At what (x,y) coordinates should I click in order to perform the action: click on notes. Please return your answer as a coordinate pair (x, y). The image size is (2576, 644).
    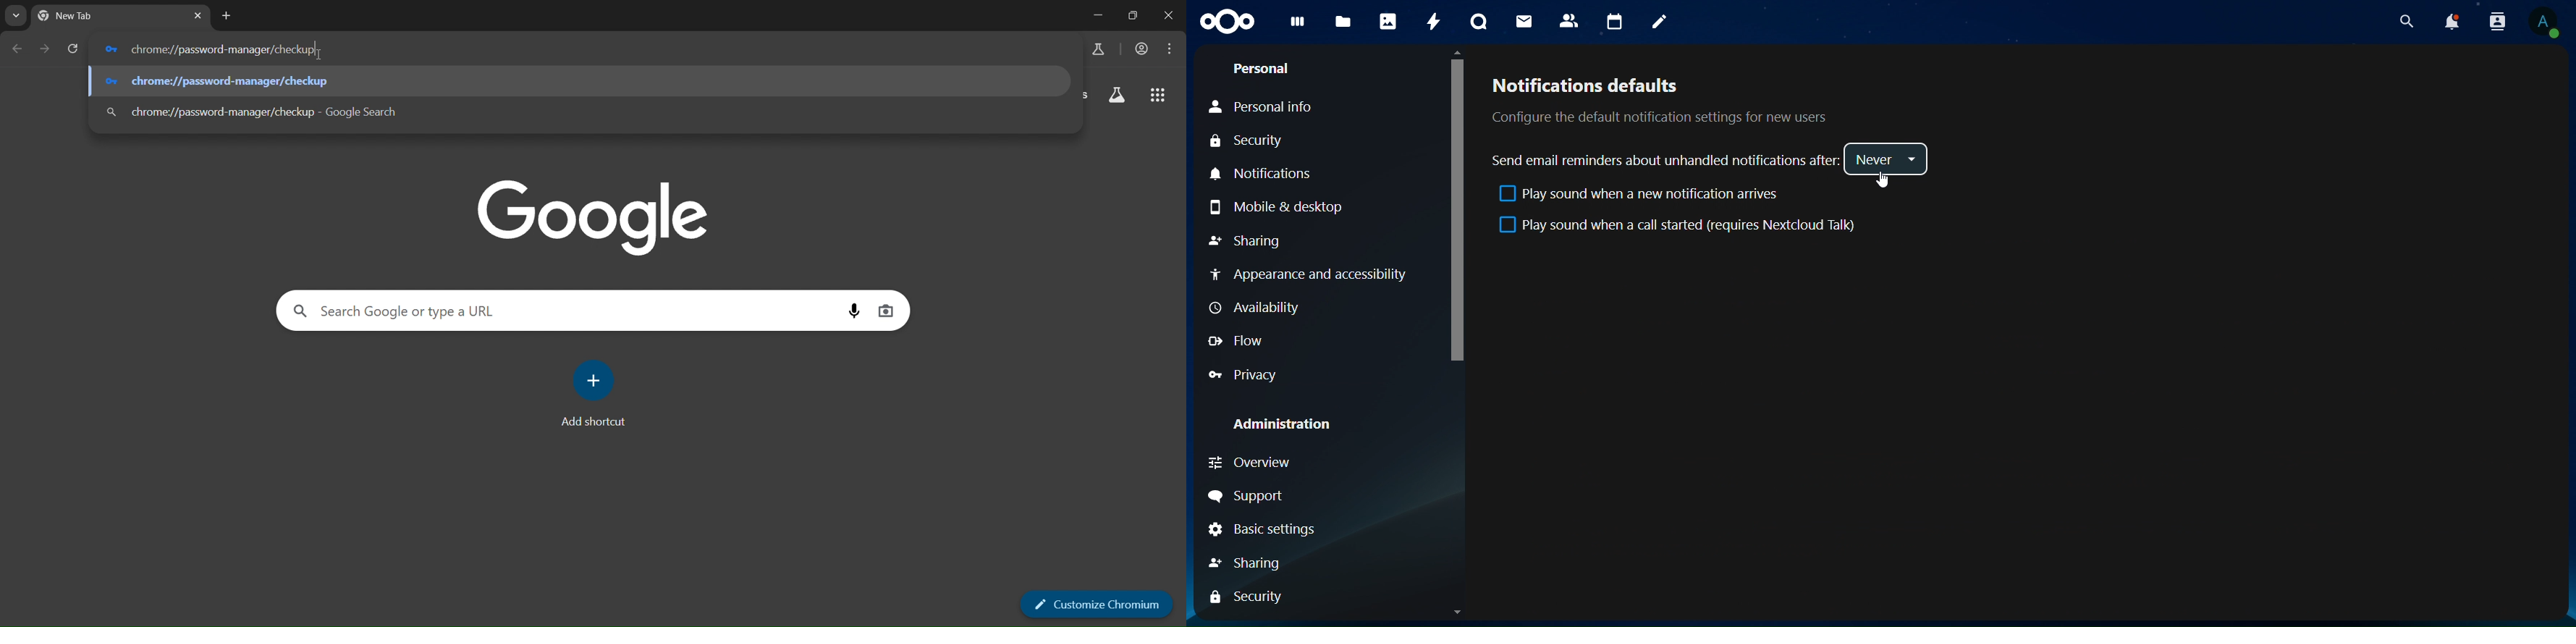
    Looking at the image, I should click on (1660, 22).